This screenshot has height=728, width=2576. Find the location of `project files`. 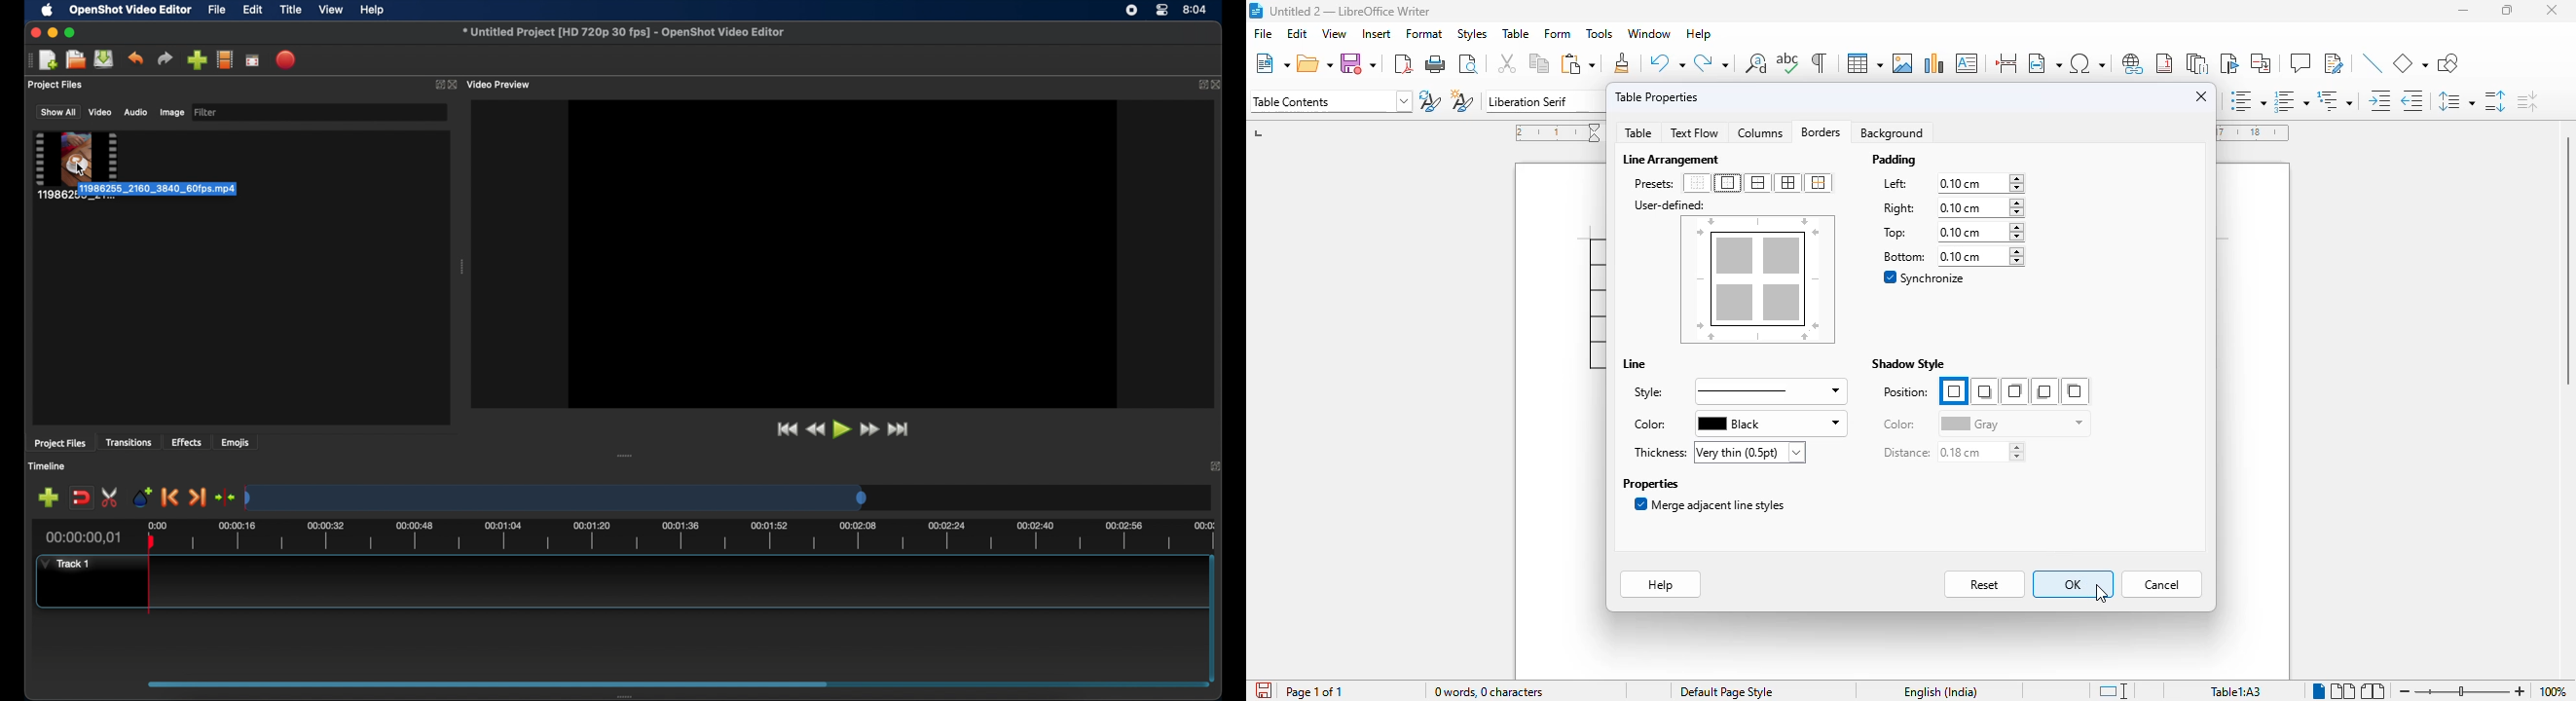

project files is located at coordinates (60, 444).